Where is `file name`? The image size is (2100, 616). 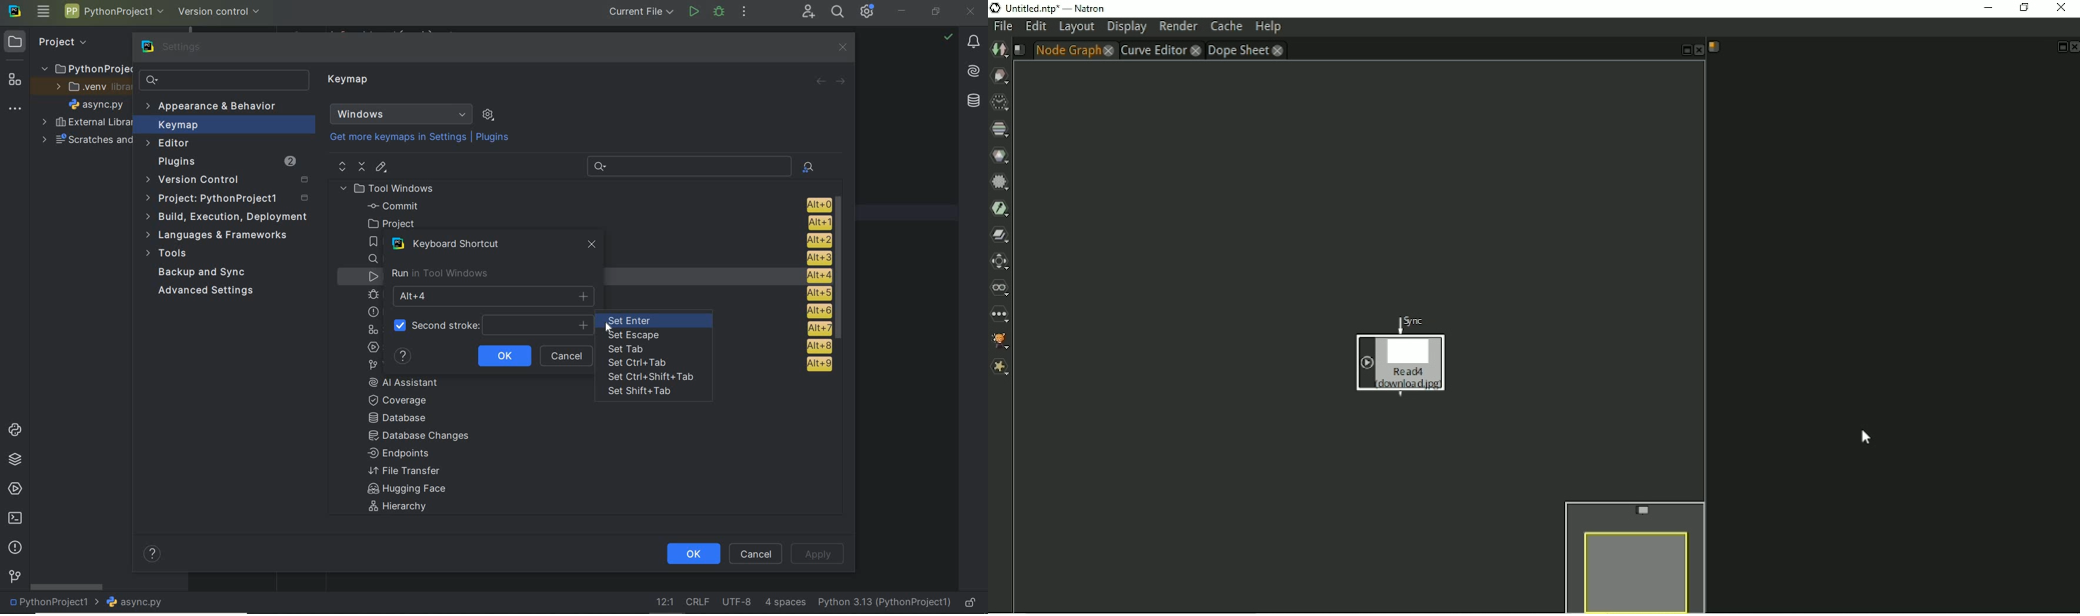
file name is located at coordinates (135, 603).